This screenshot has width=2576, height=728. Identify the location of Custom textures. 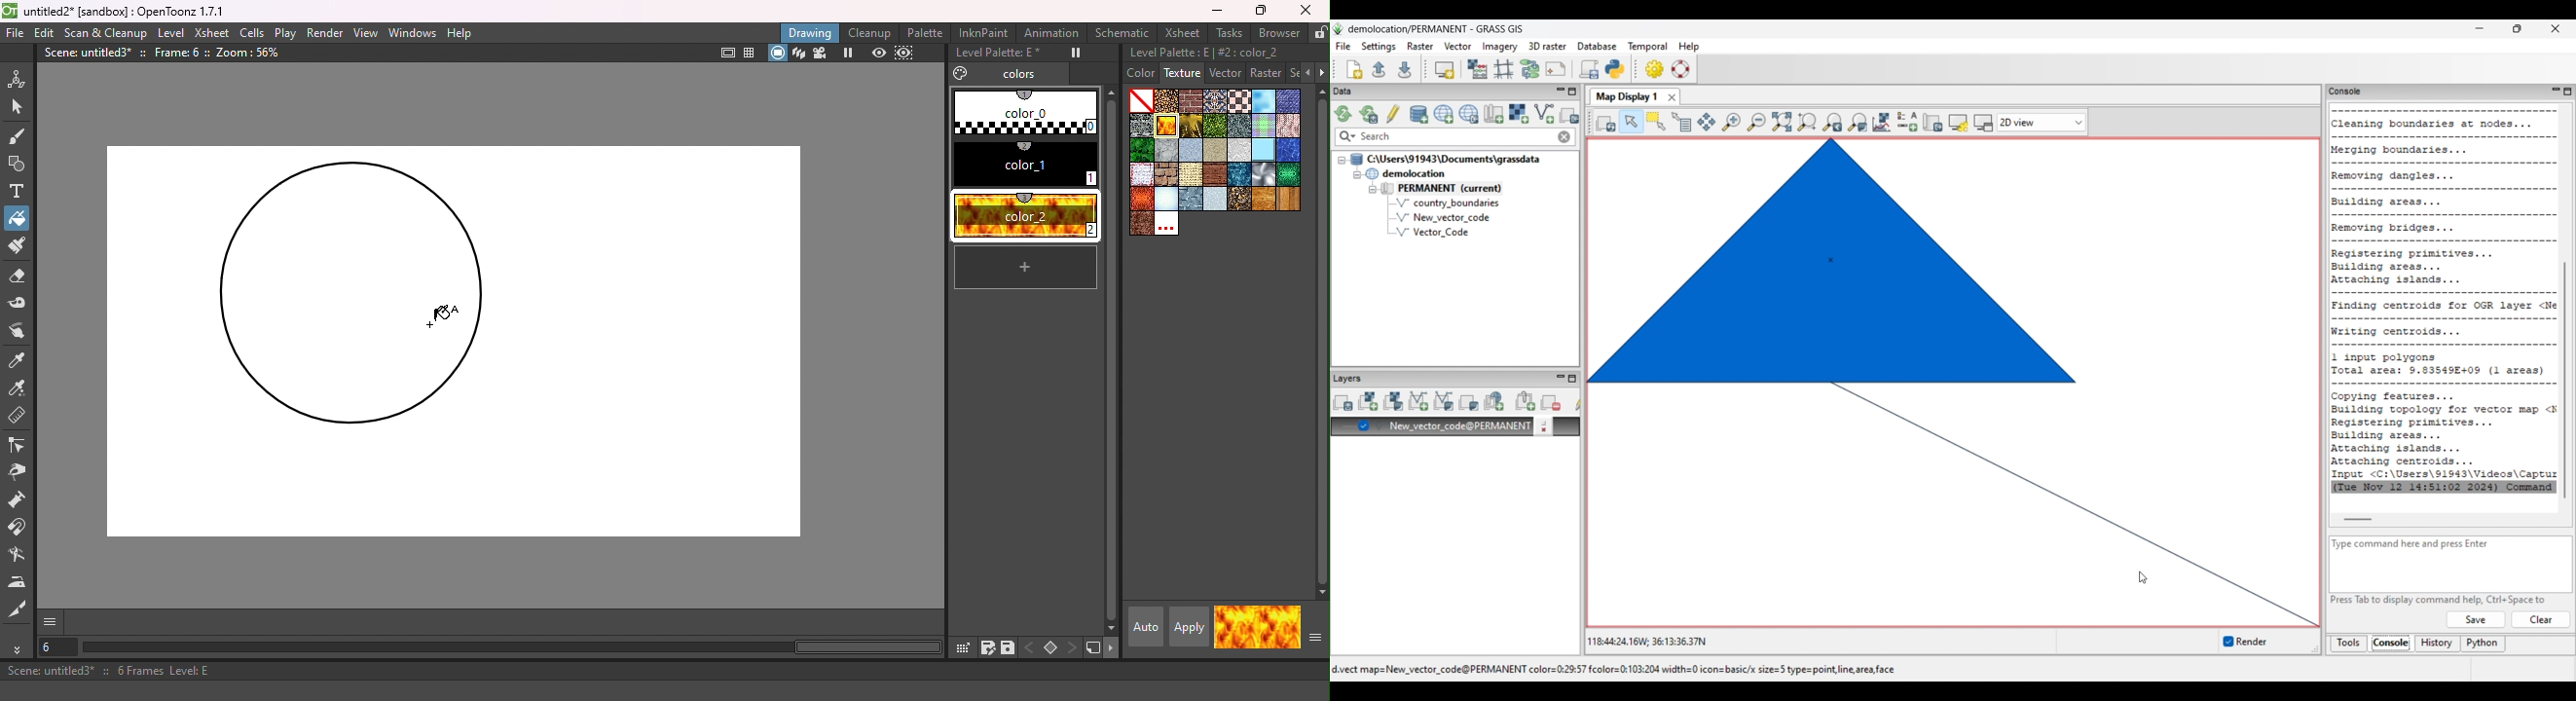
(1167, 225).